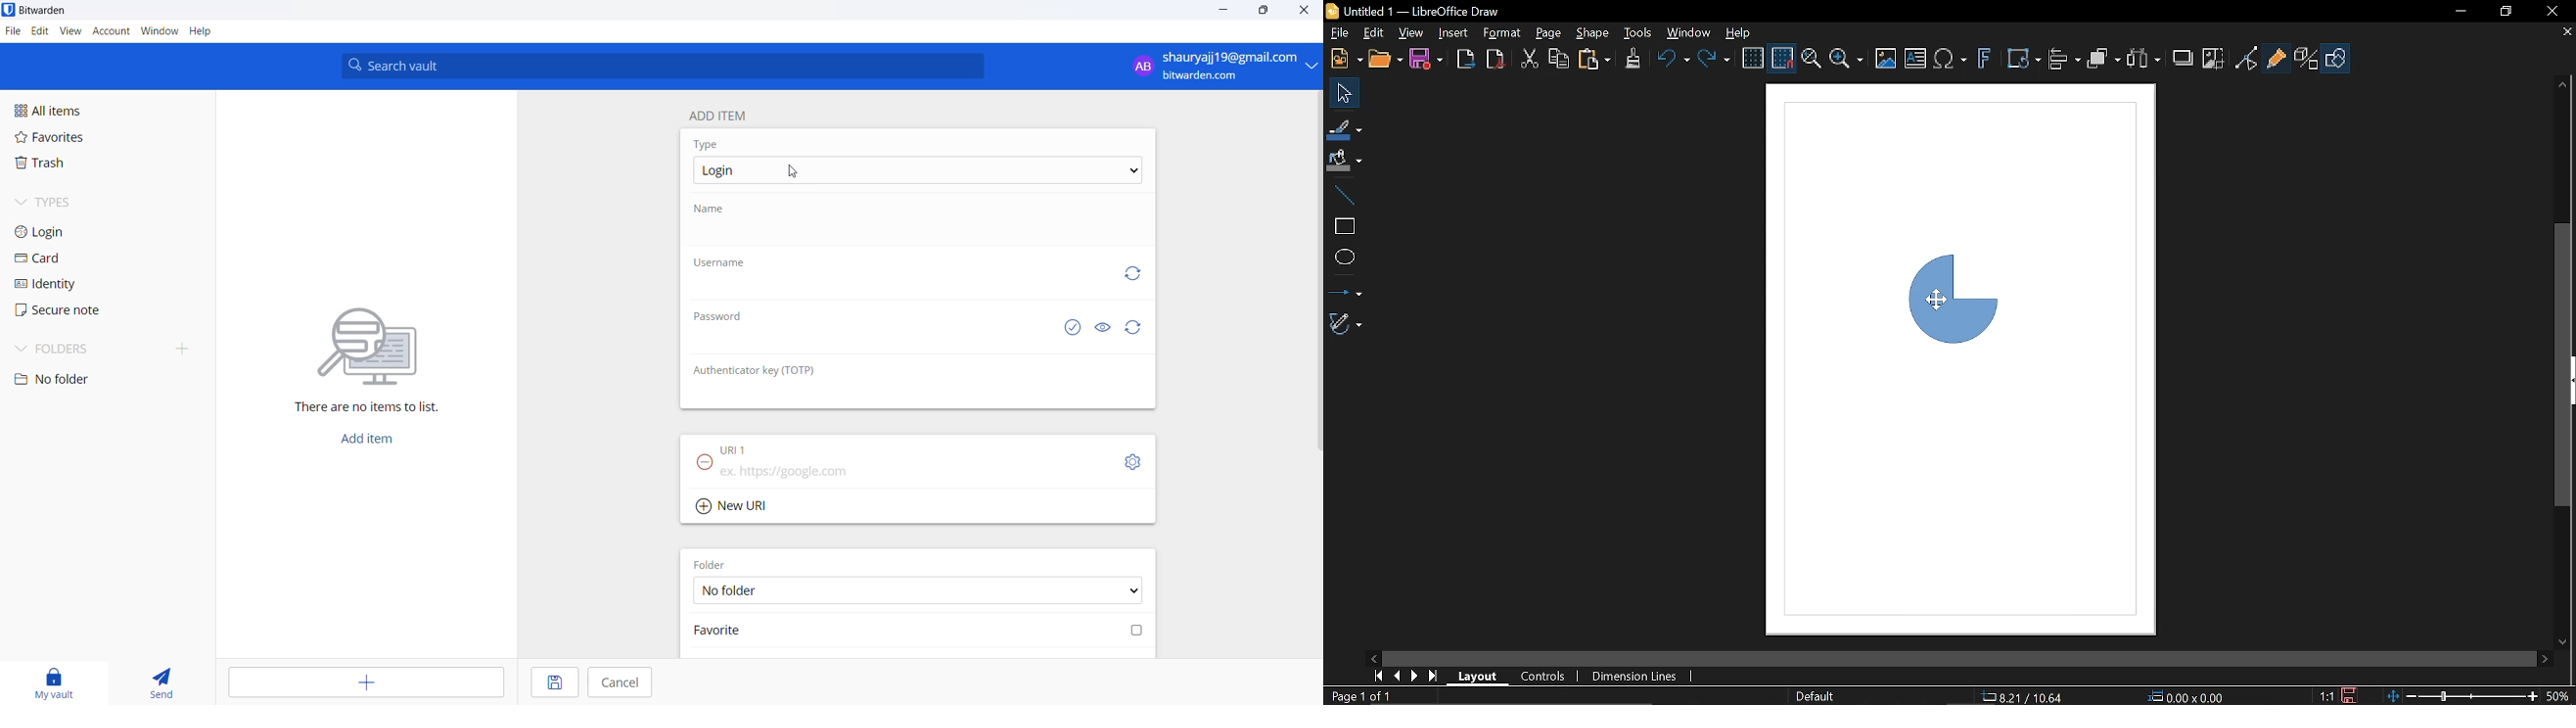 This screenshot has width=2576, height=728. Describe the element at coordinates (2339, 695) in the screenshot. I see `1:1 (Scaling factor of the document)` at that location.